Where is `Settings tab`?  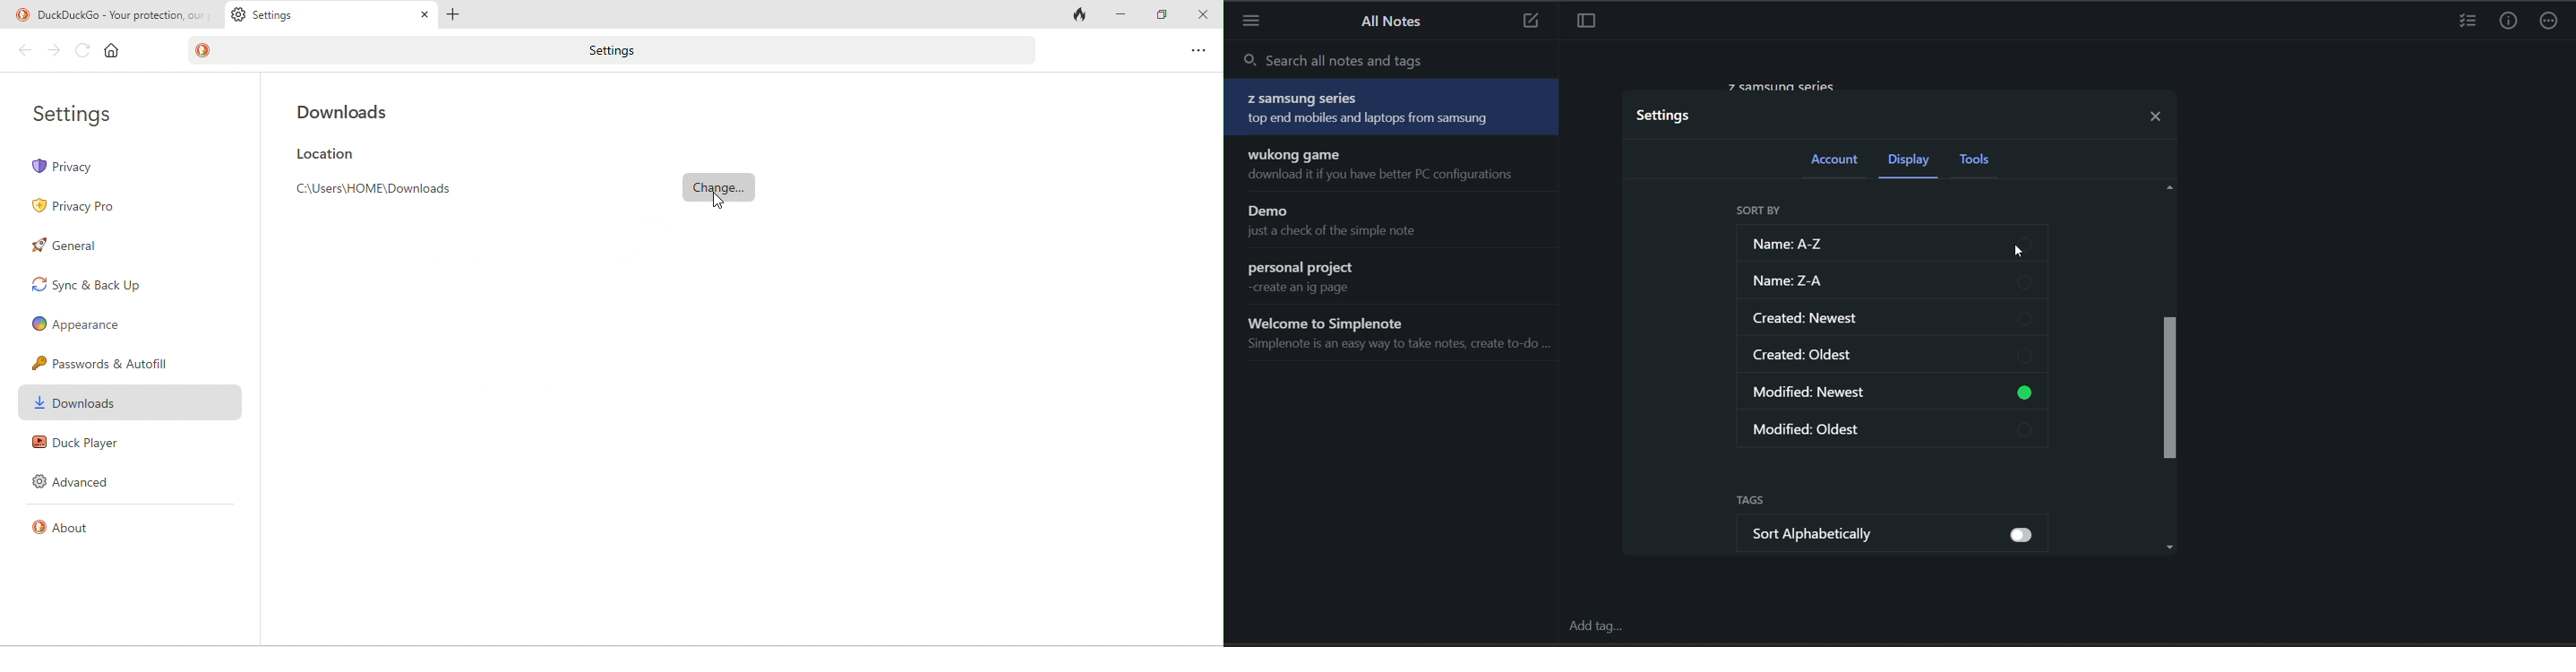
Settings tab is located at coordinates (331, 15).